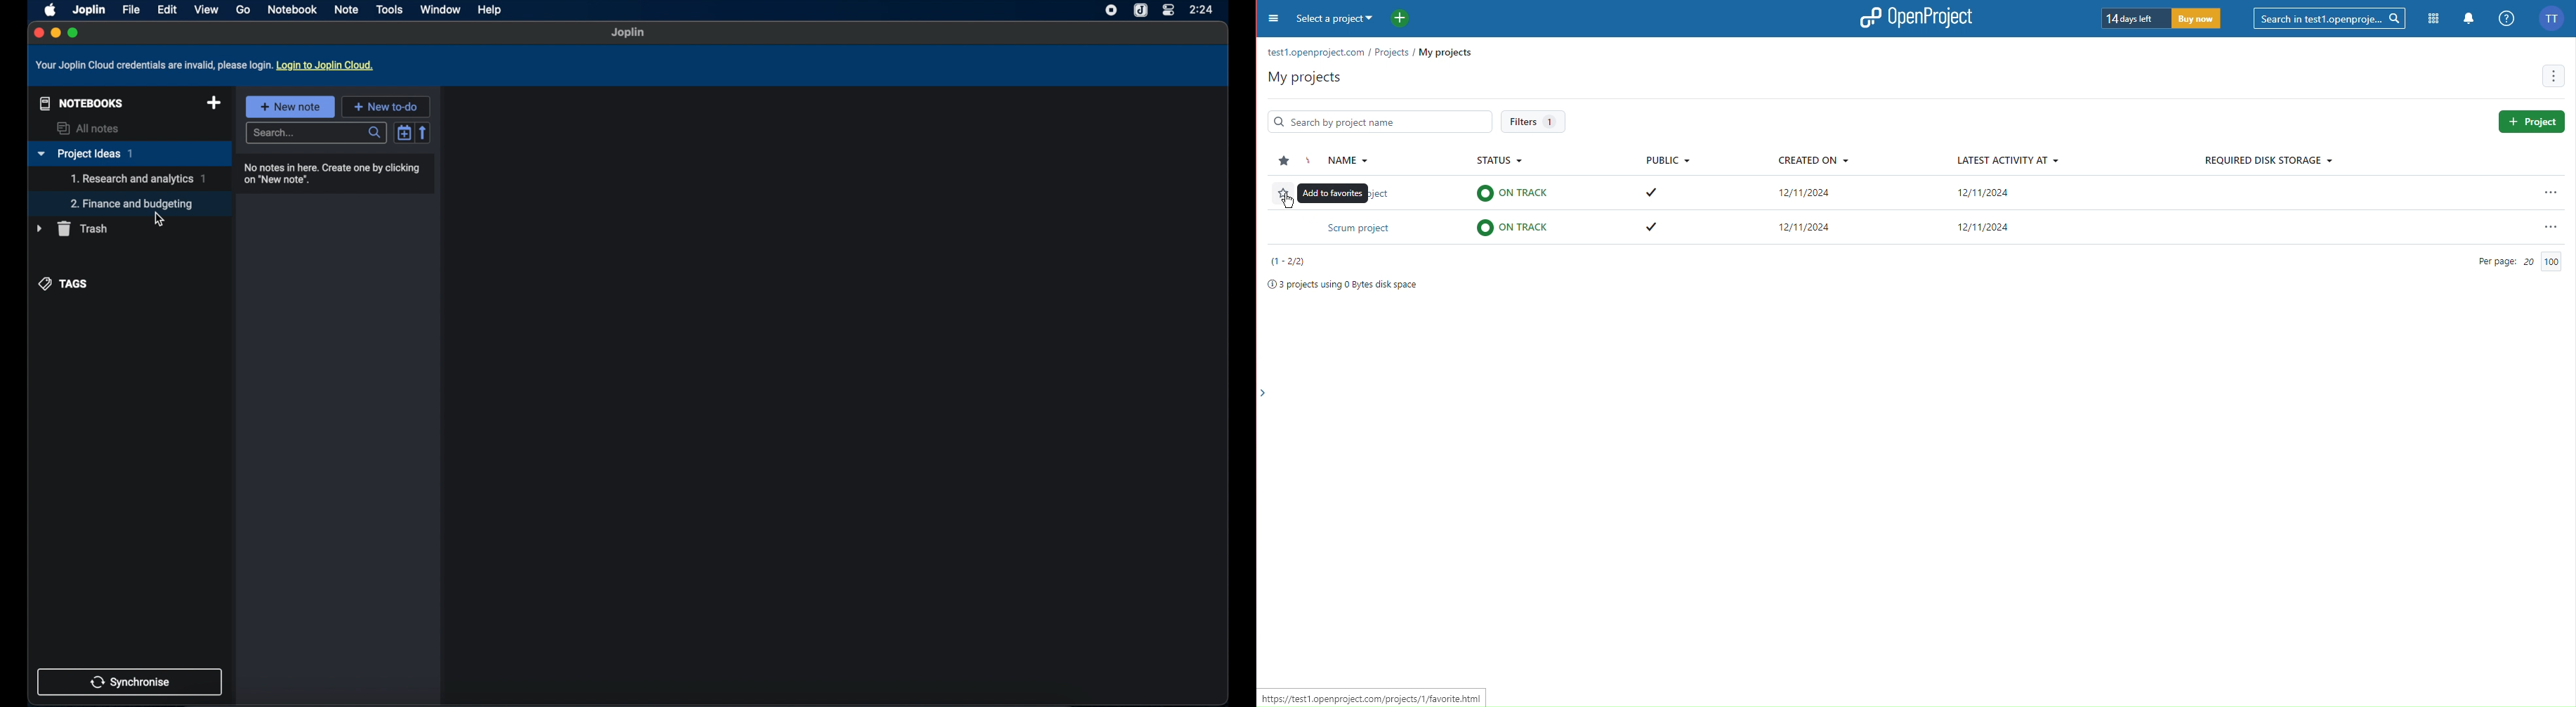 Image resolution: width=2576 pixels, height=728 pixels. What do you see at coordinates (386, 106) in the screenshot?
I see `new to-do` at bounding box center [386, 106].